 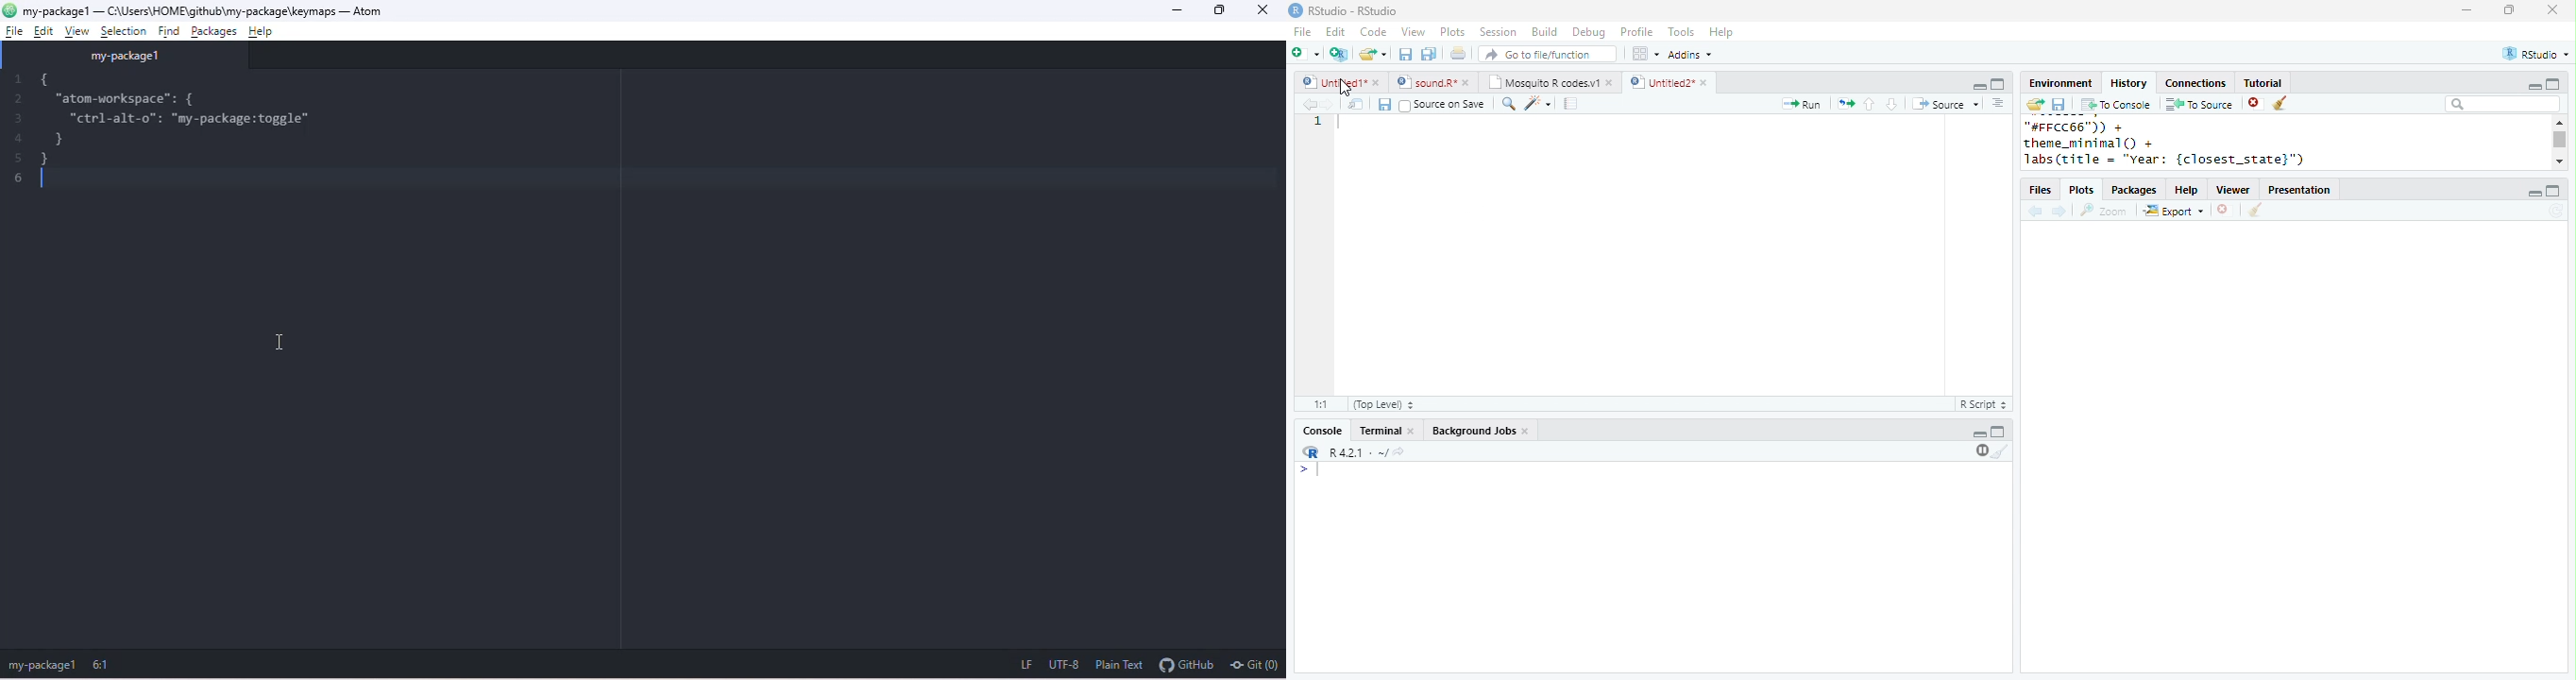 I want to click on Export, so click(x=2173, y=210).